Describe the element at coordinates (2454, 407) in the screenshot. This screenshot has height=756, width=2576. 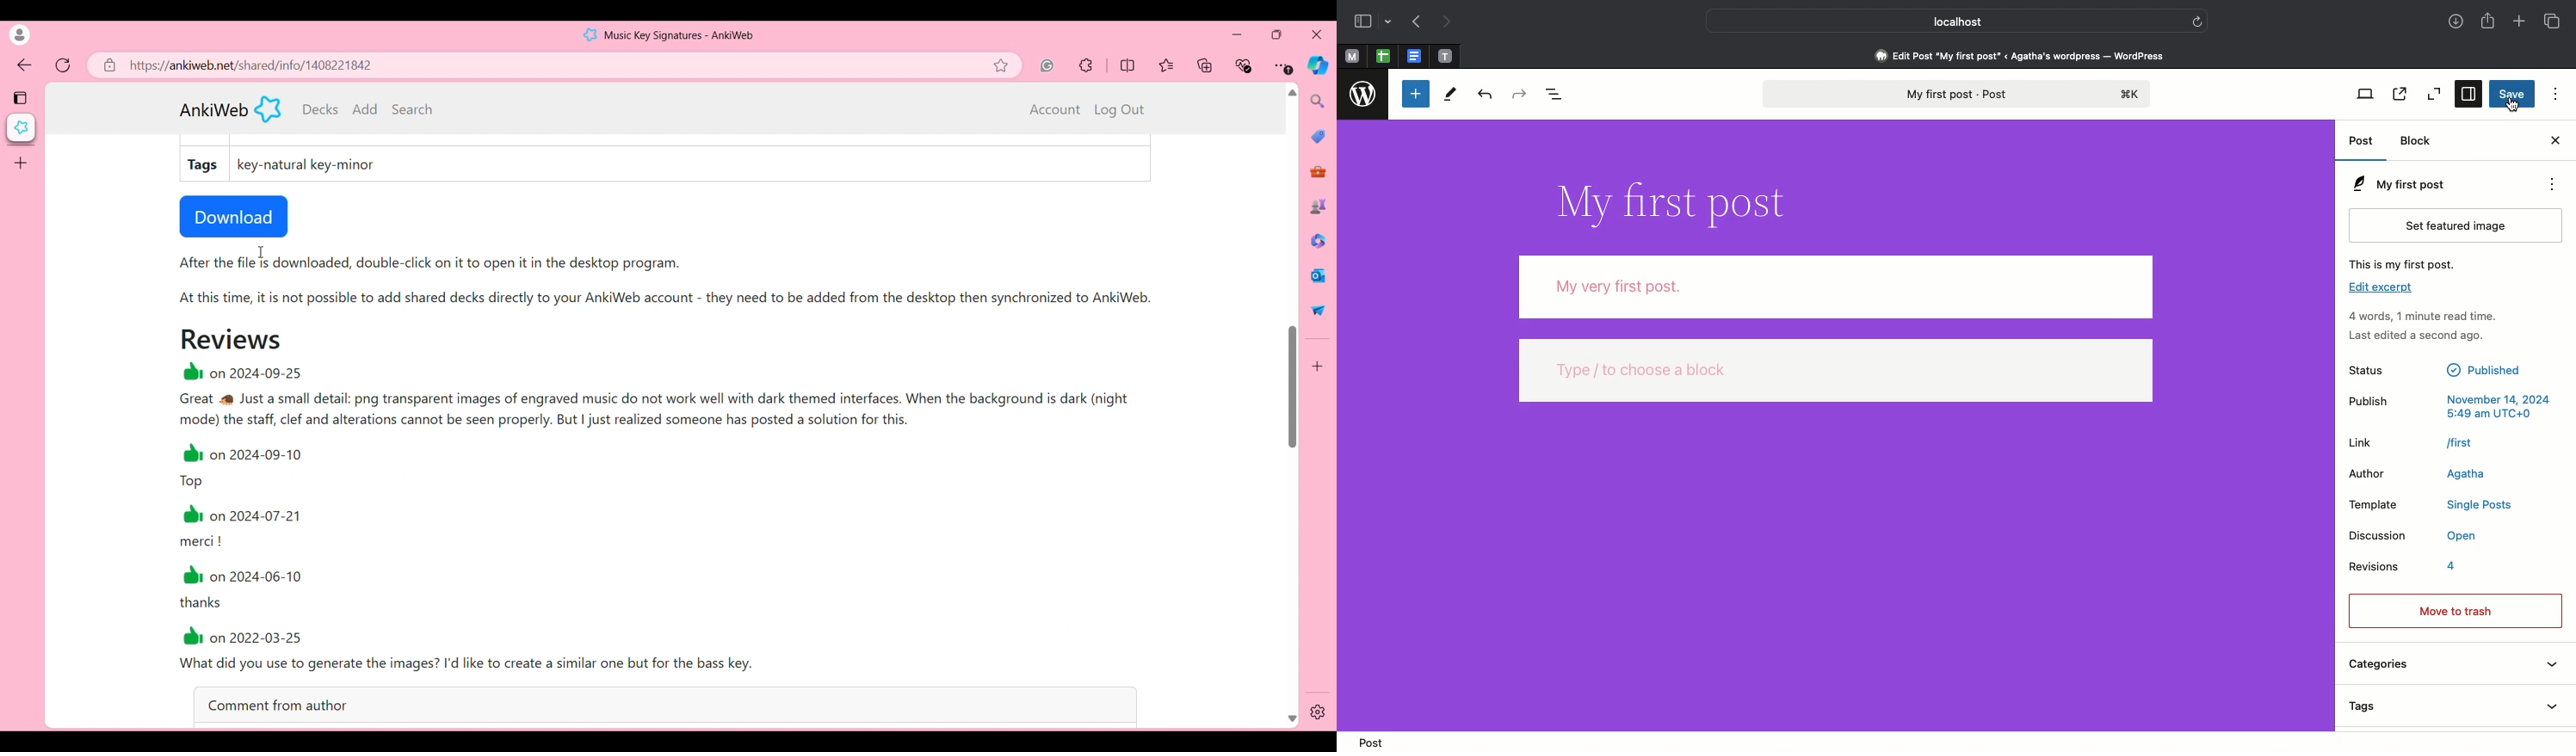
I see `Publish` at that location.